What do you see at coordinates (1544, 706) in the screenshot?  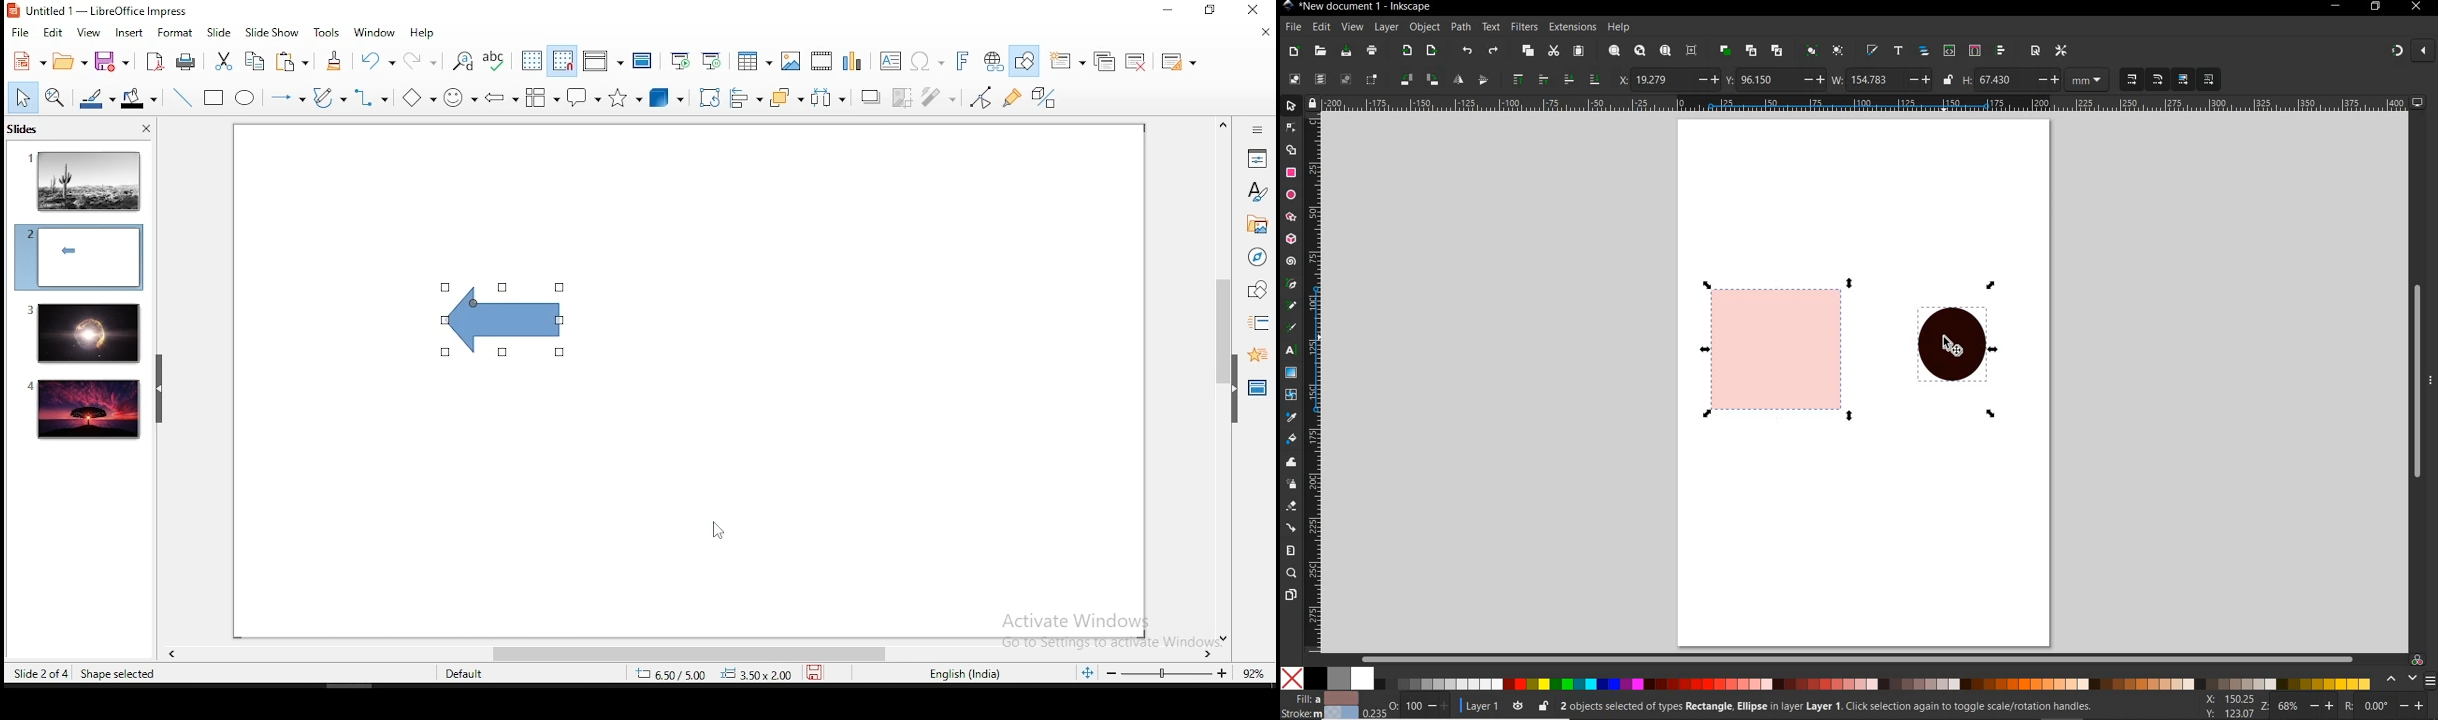 I see `lock or unlock the object` at bounding box center [1544, 706].